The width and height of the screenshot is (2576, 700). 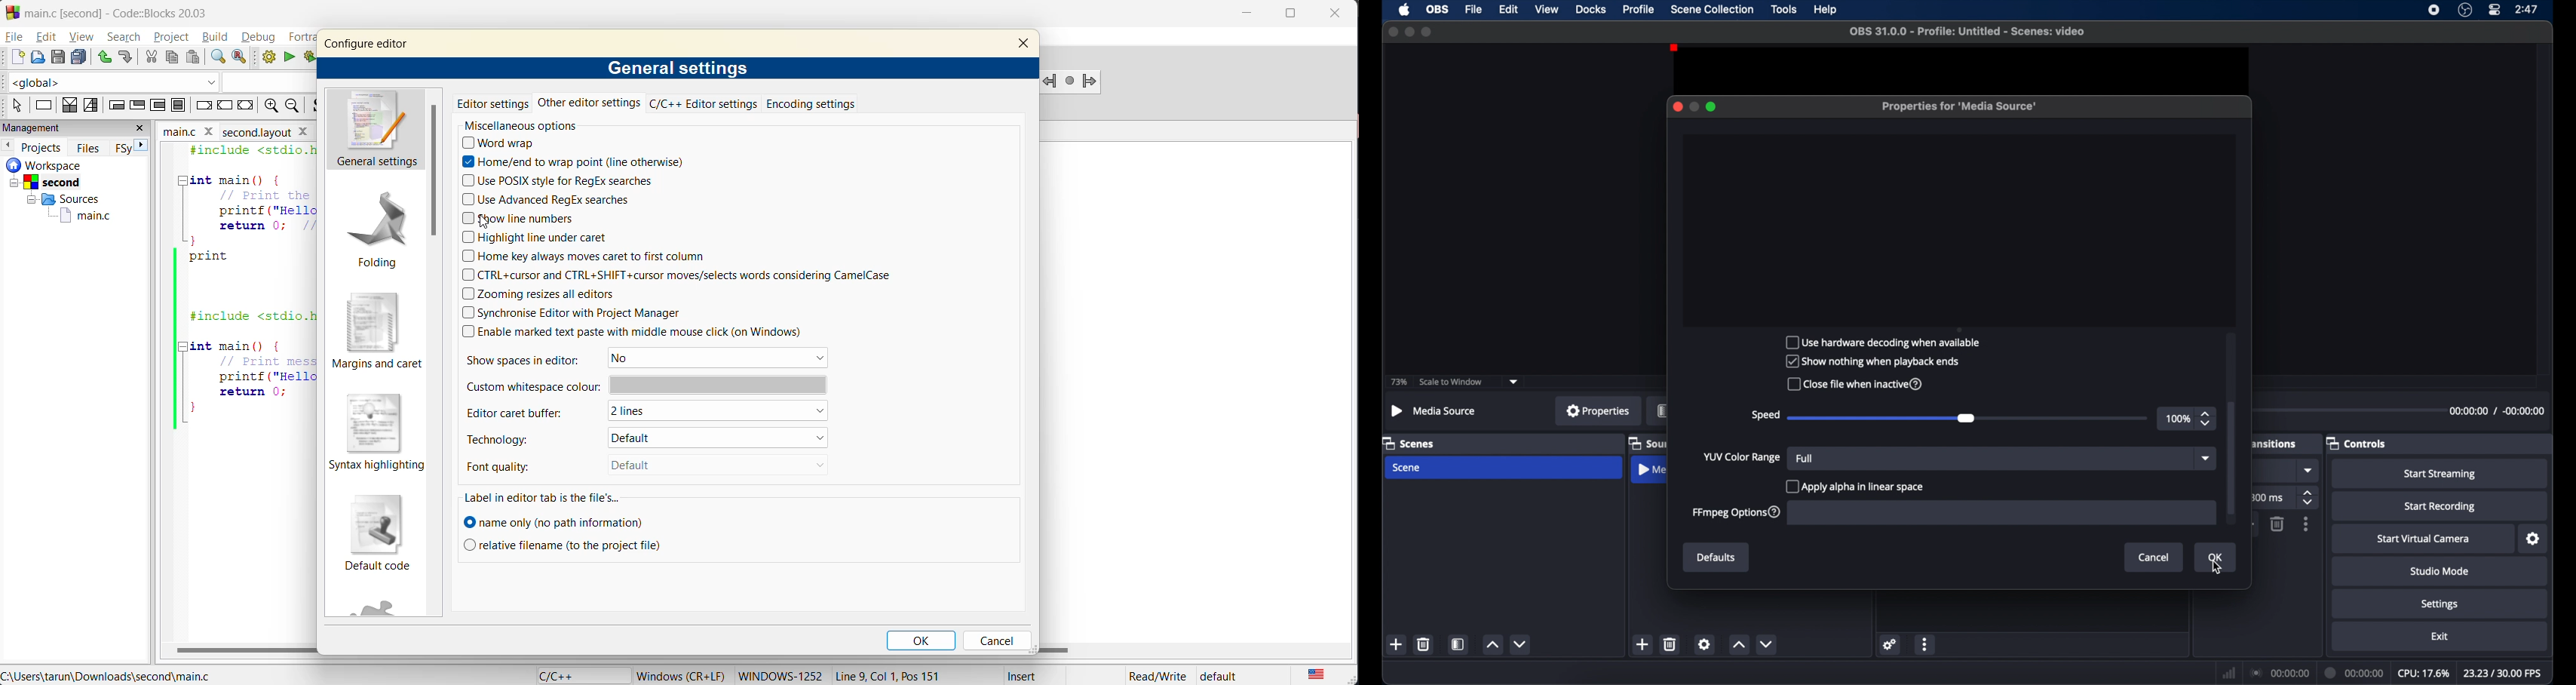 I want to click on exit , so click(x=2440, y=636).